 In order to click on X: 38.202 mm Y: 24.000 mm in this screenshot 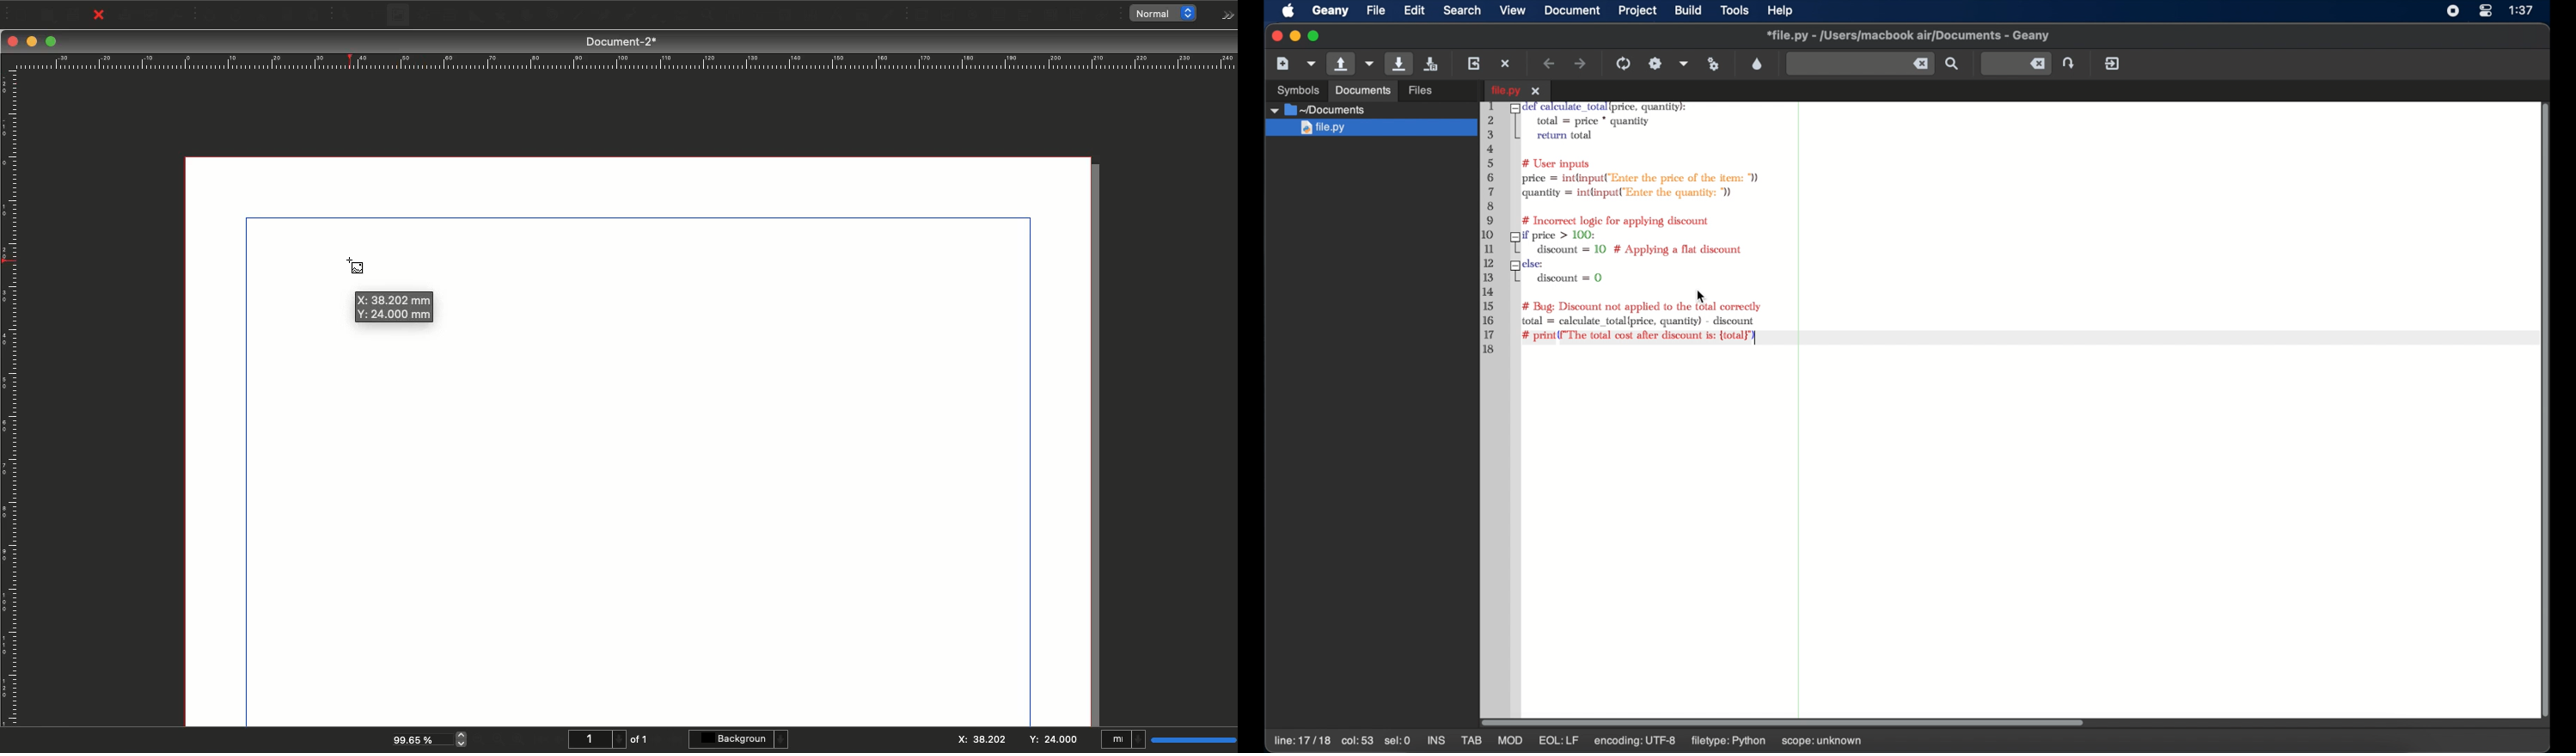, I will do `click(394, 308)`.